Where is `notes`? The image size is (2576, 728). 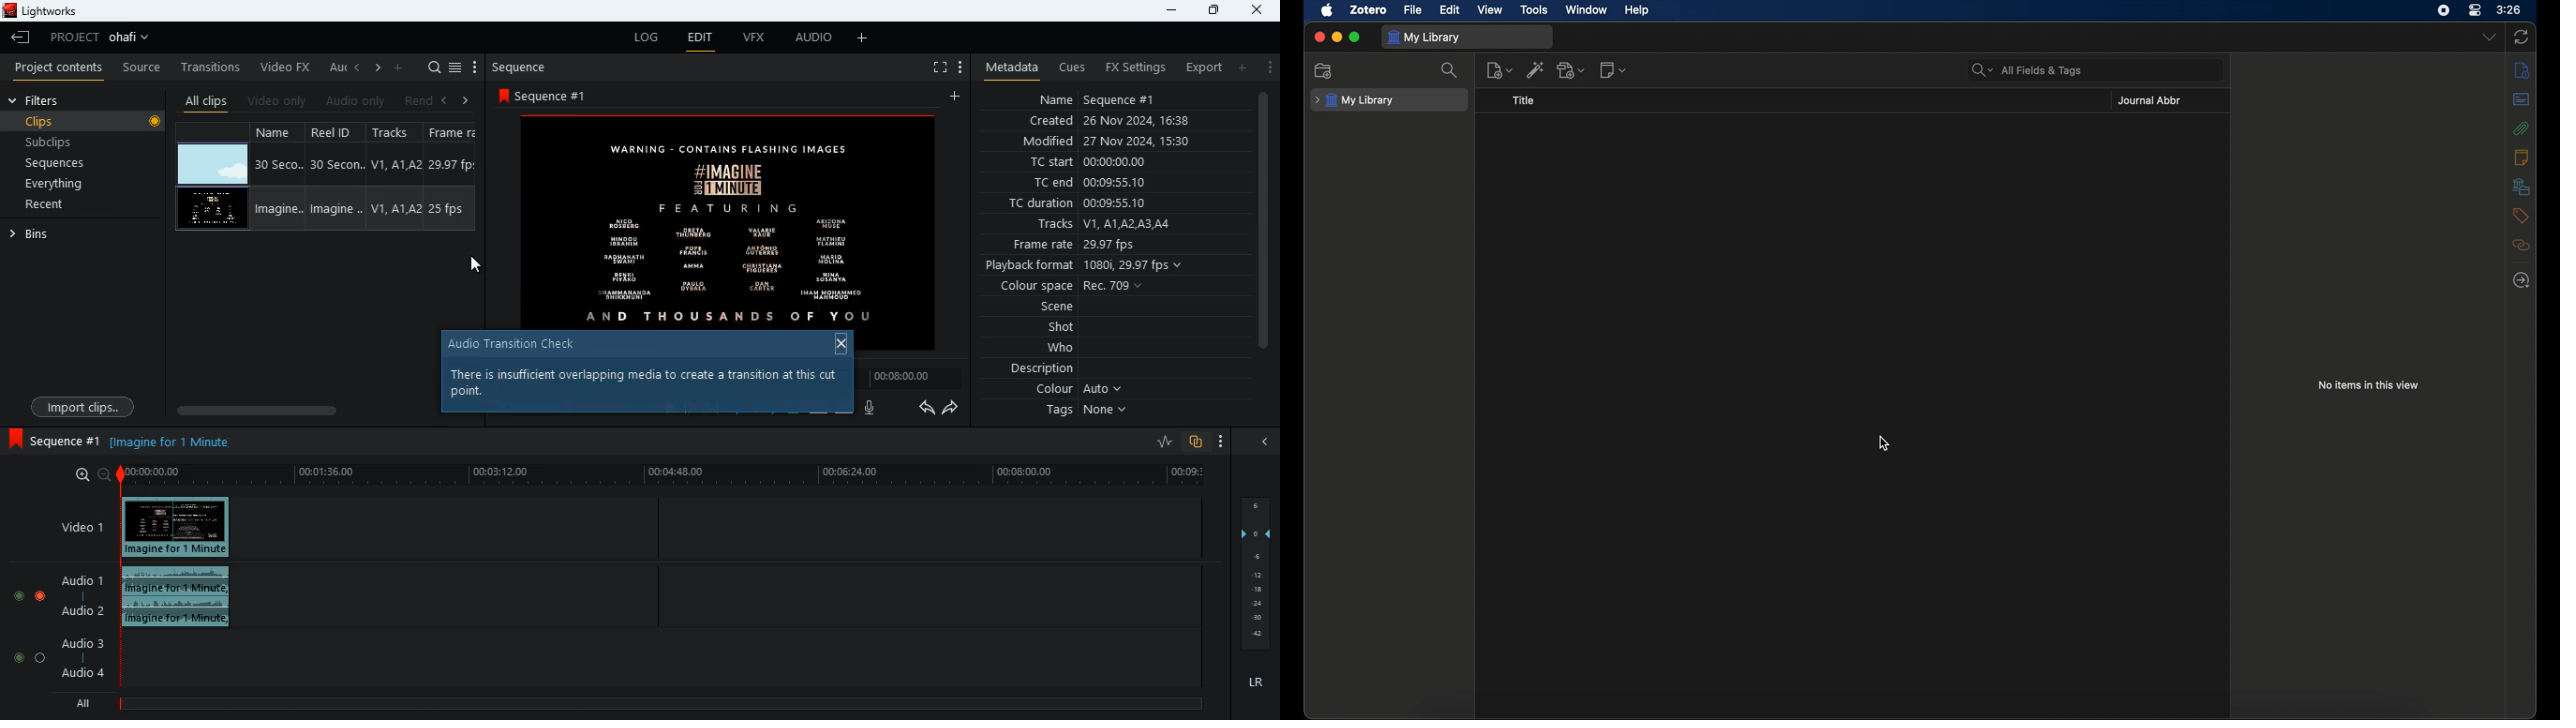 notes is located at coordinates (2521, 156).